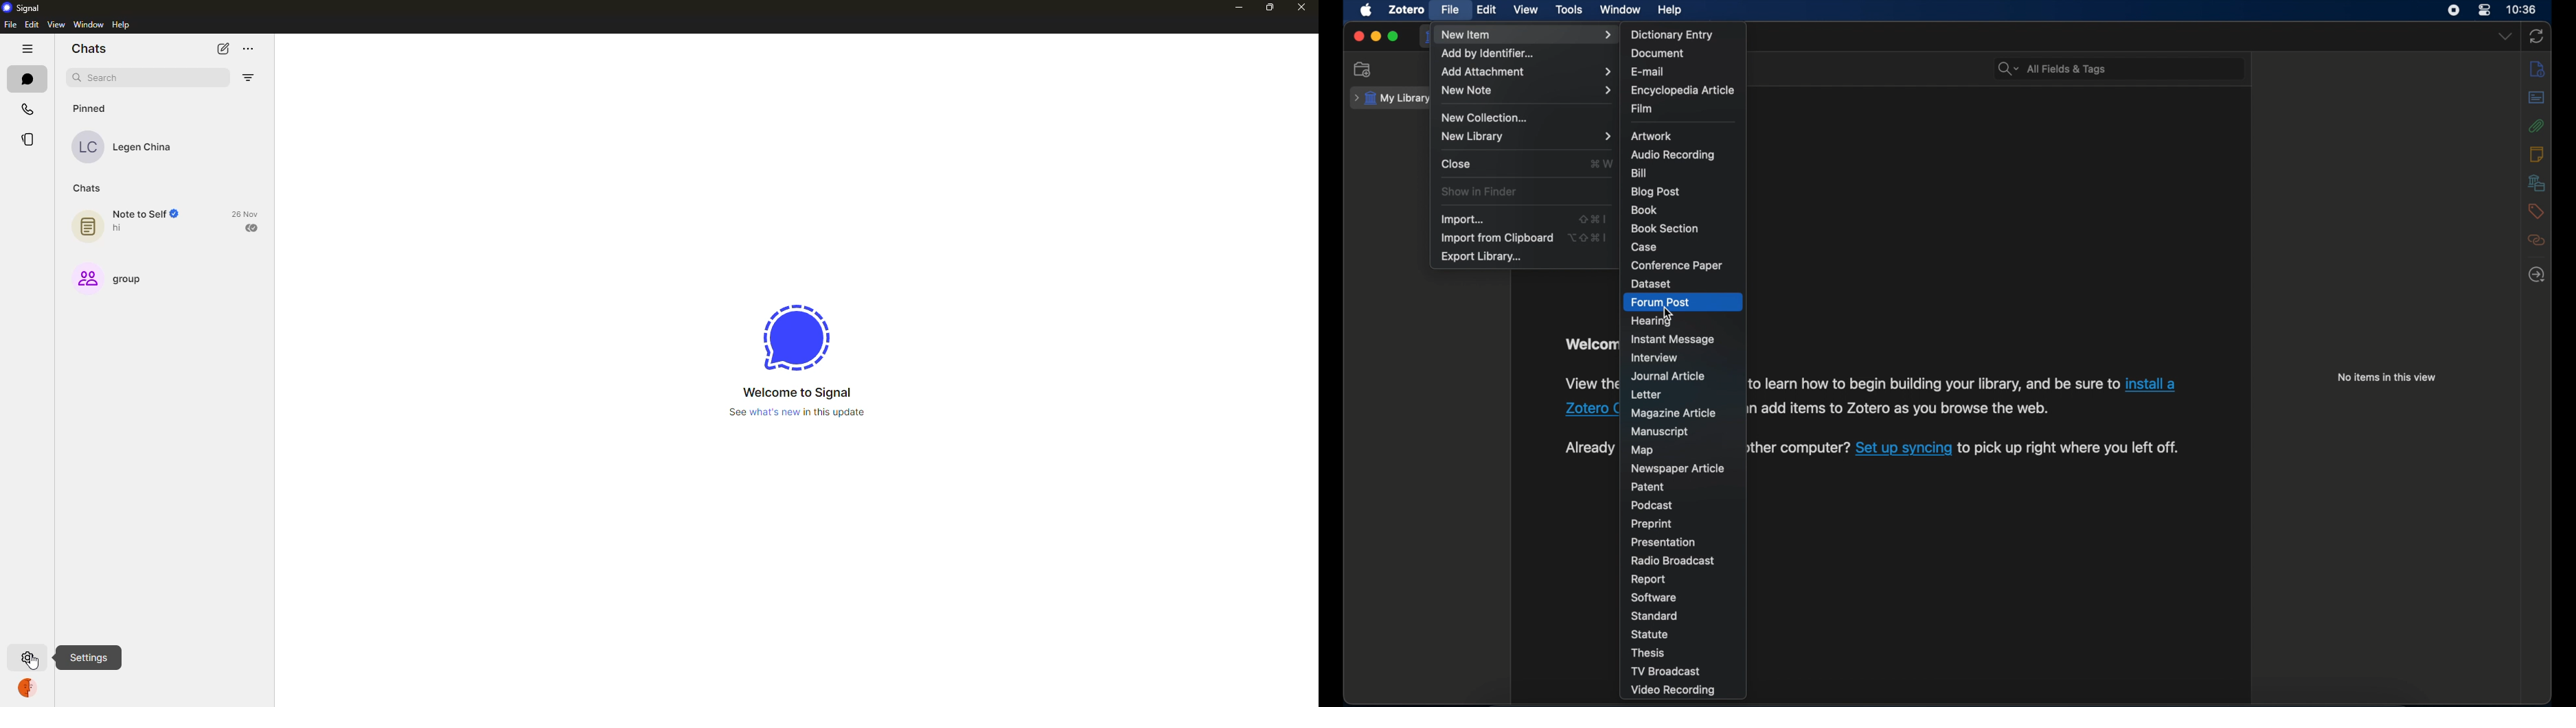 This screenshot has height=728, width=2576. What do you see at coordinates (2537, 183) in the screenshot?
I see `libraries` at bounding box center [2537, 183].